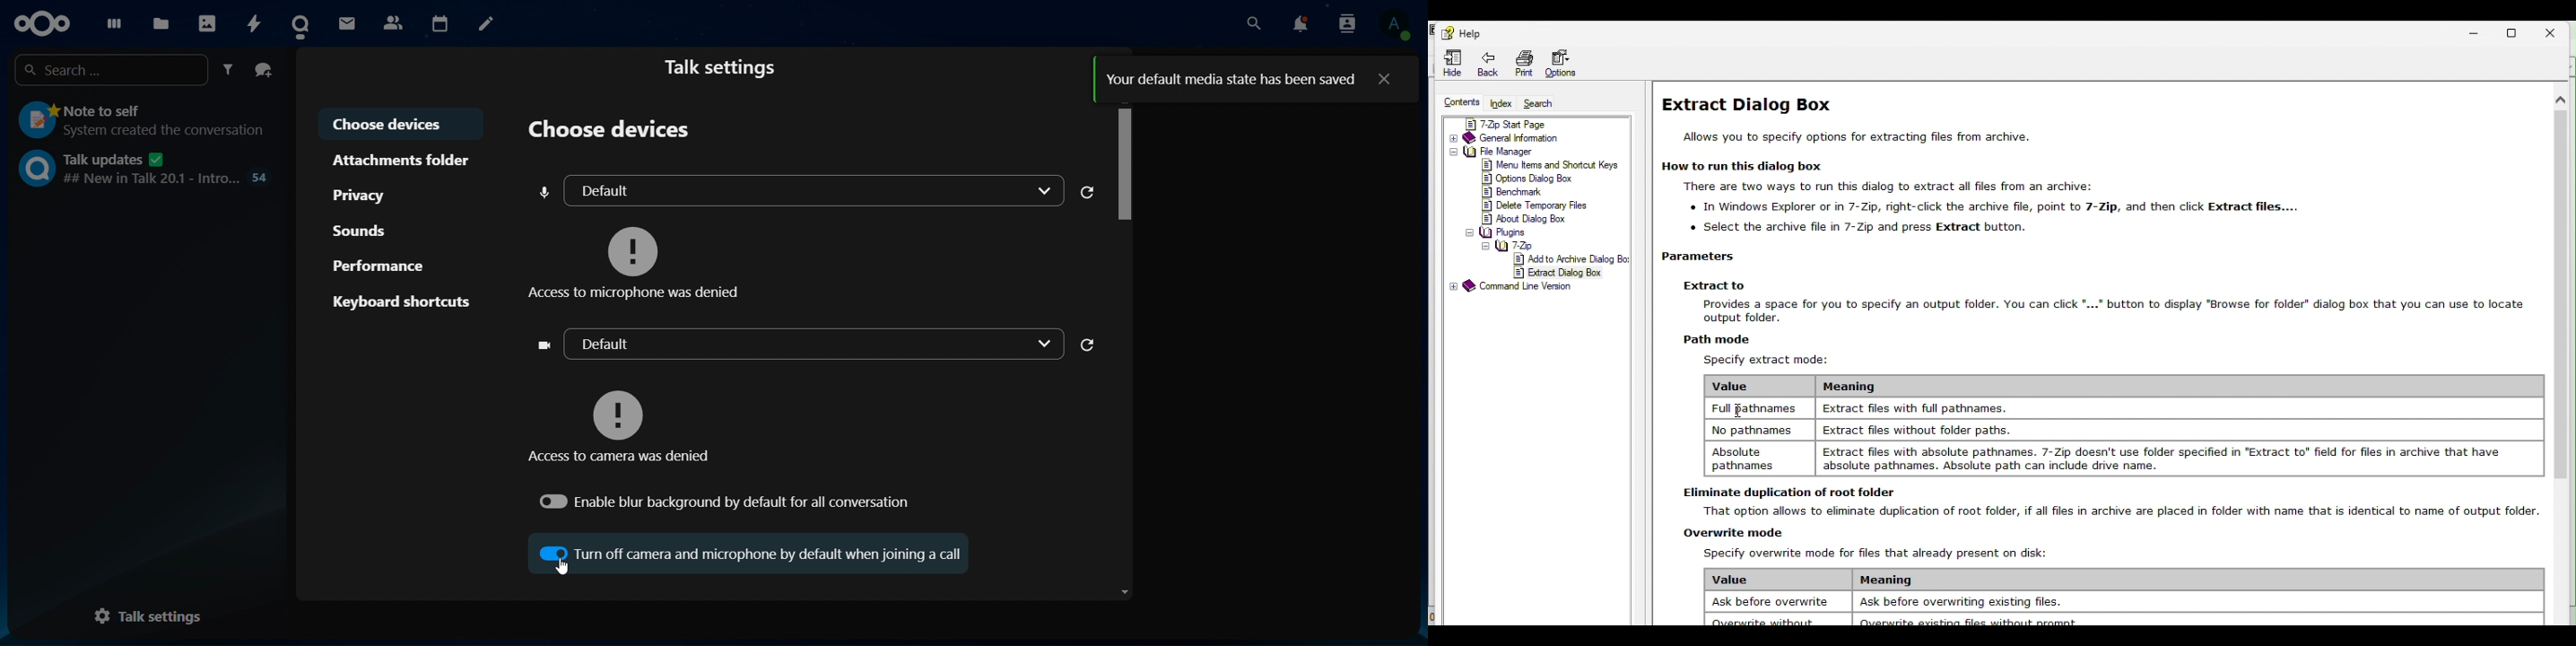 The height and width of the screenshot is (672, 2576). Describe the element at coordinates (1387, 79) in the screenshot. I see `close` at that location.